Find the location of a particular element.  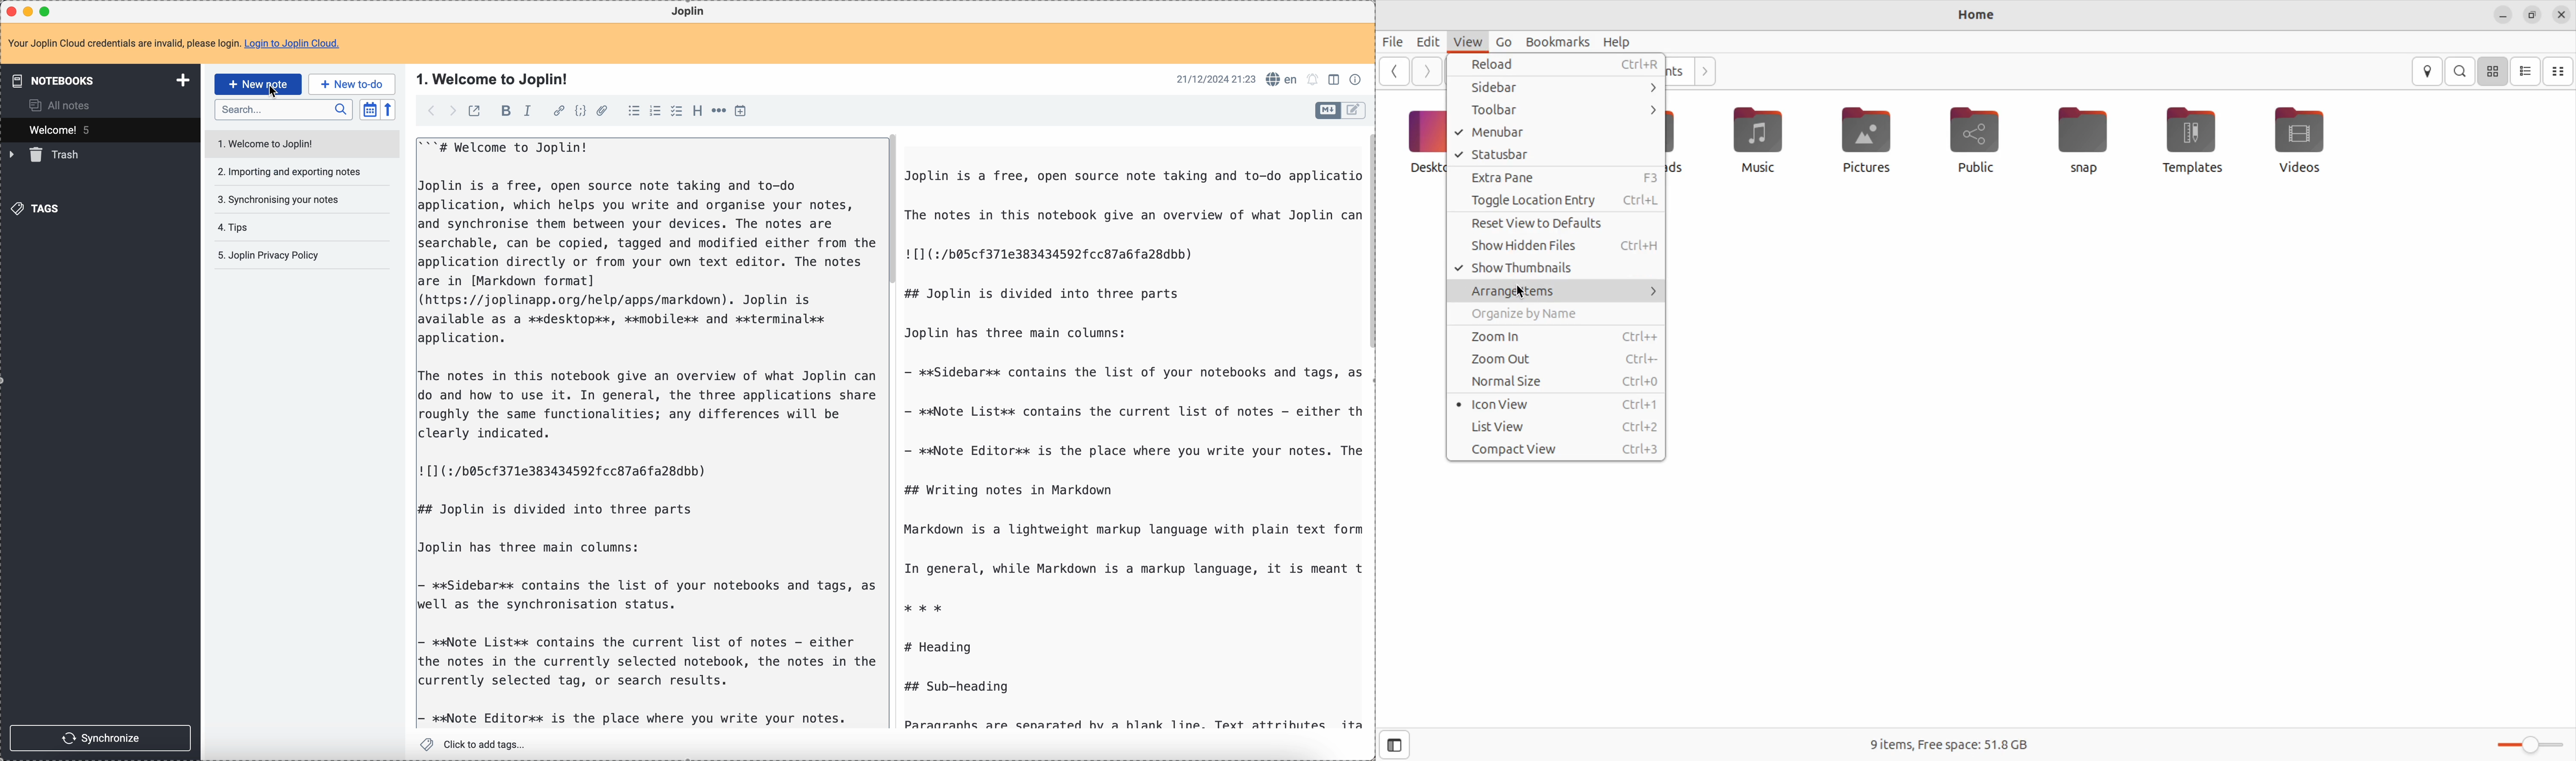

tags is located at coordinates (38, 208).